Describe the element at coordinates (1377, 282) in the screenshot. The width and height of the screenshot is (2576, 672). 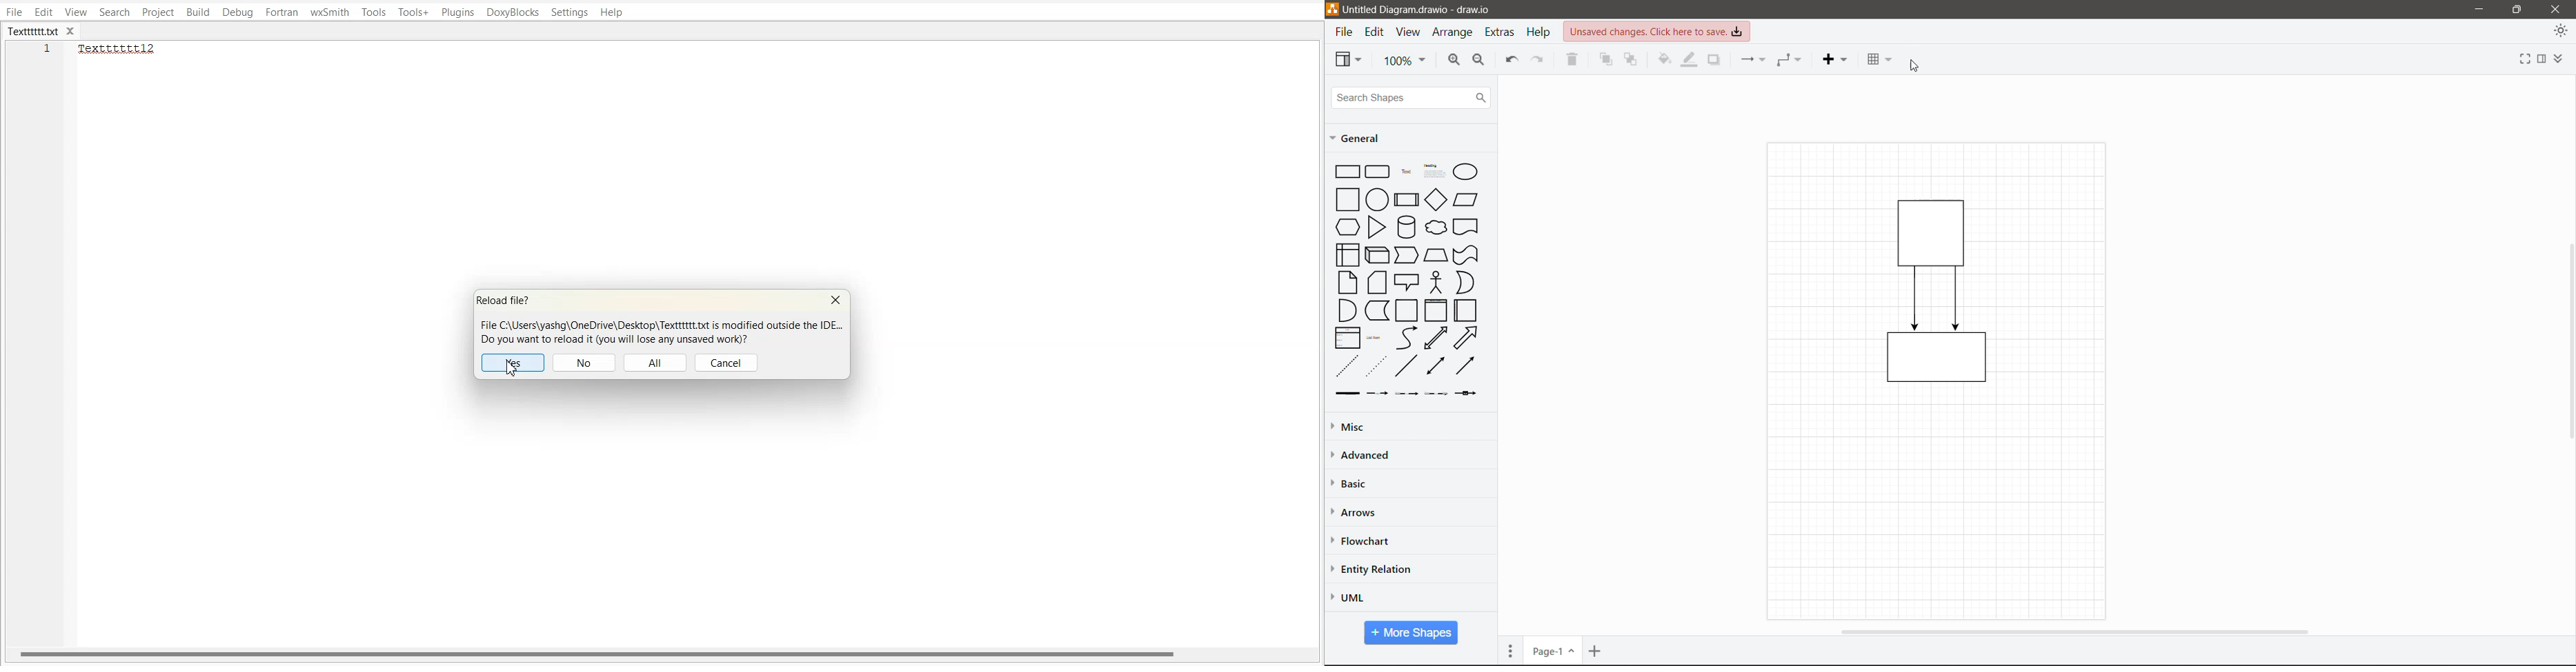
I see `Card` at that location.